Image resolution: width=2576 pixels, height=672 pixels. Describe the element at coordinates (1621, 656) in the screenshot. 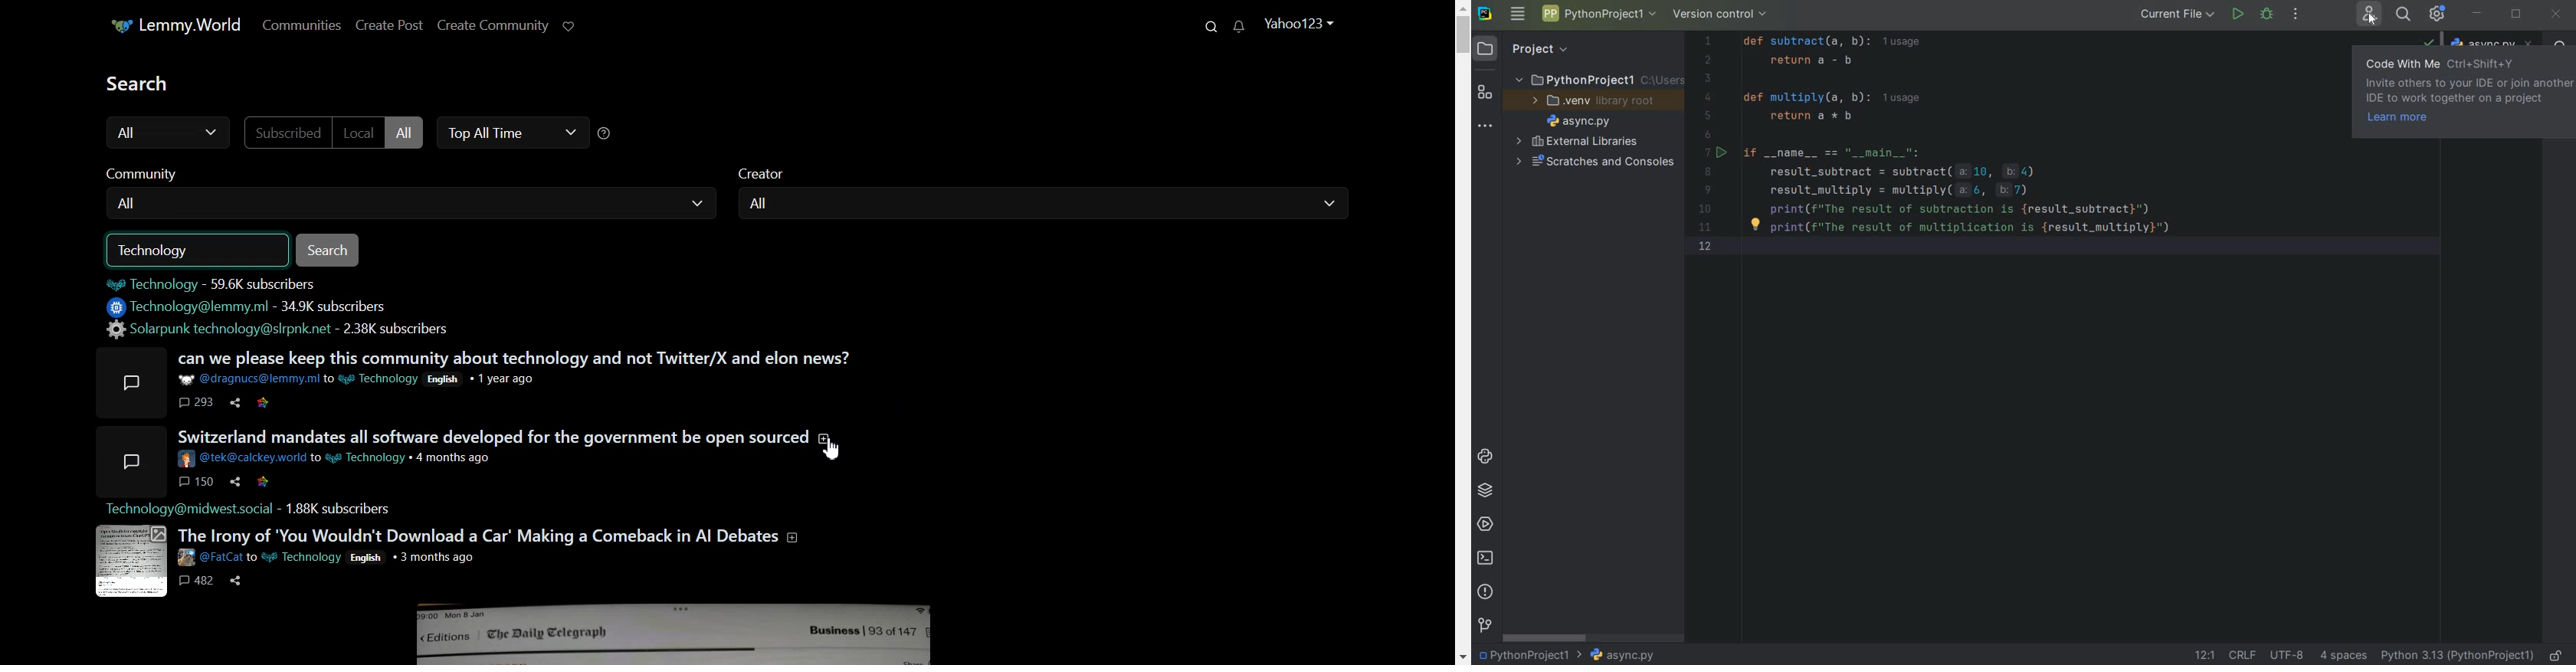

I see `FILE NAME` at that location.